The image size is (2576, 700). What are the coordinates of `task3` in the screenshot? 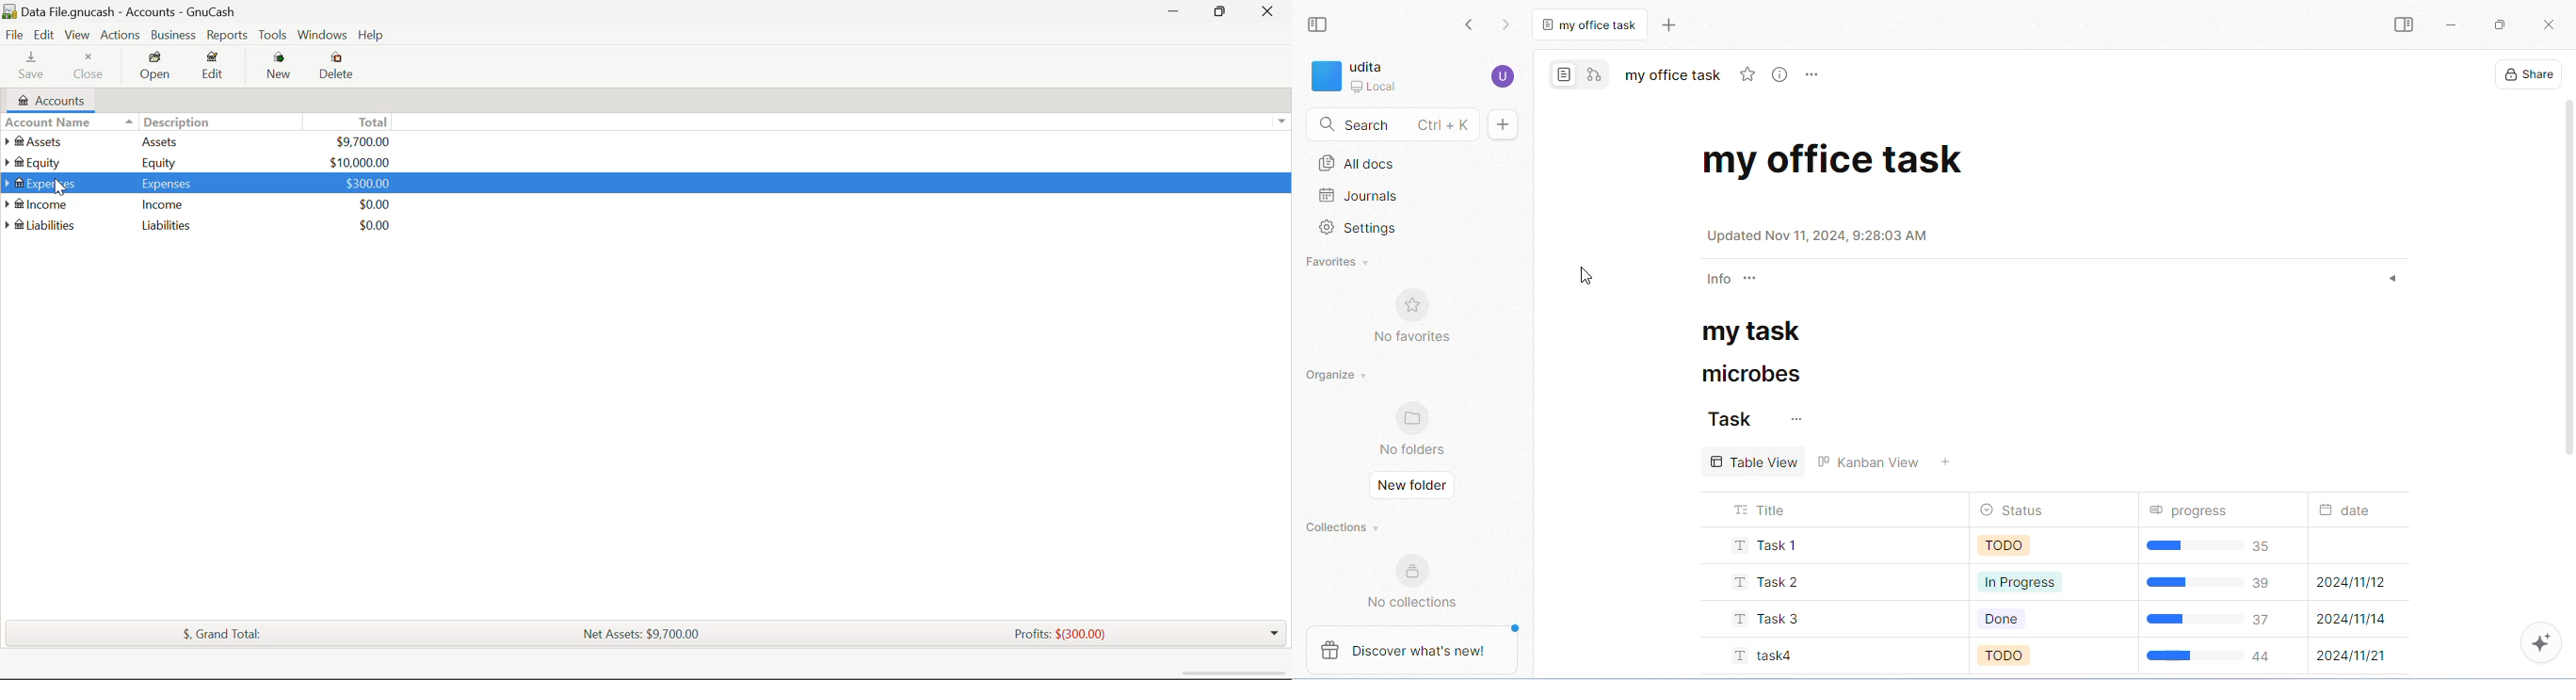 It's located at (1768, 619).